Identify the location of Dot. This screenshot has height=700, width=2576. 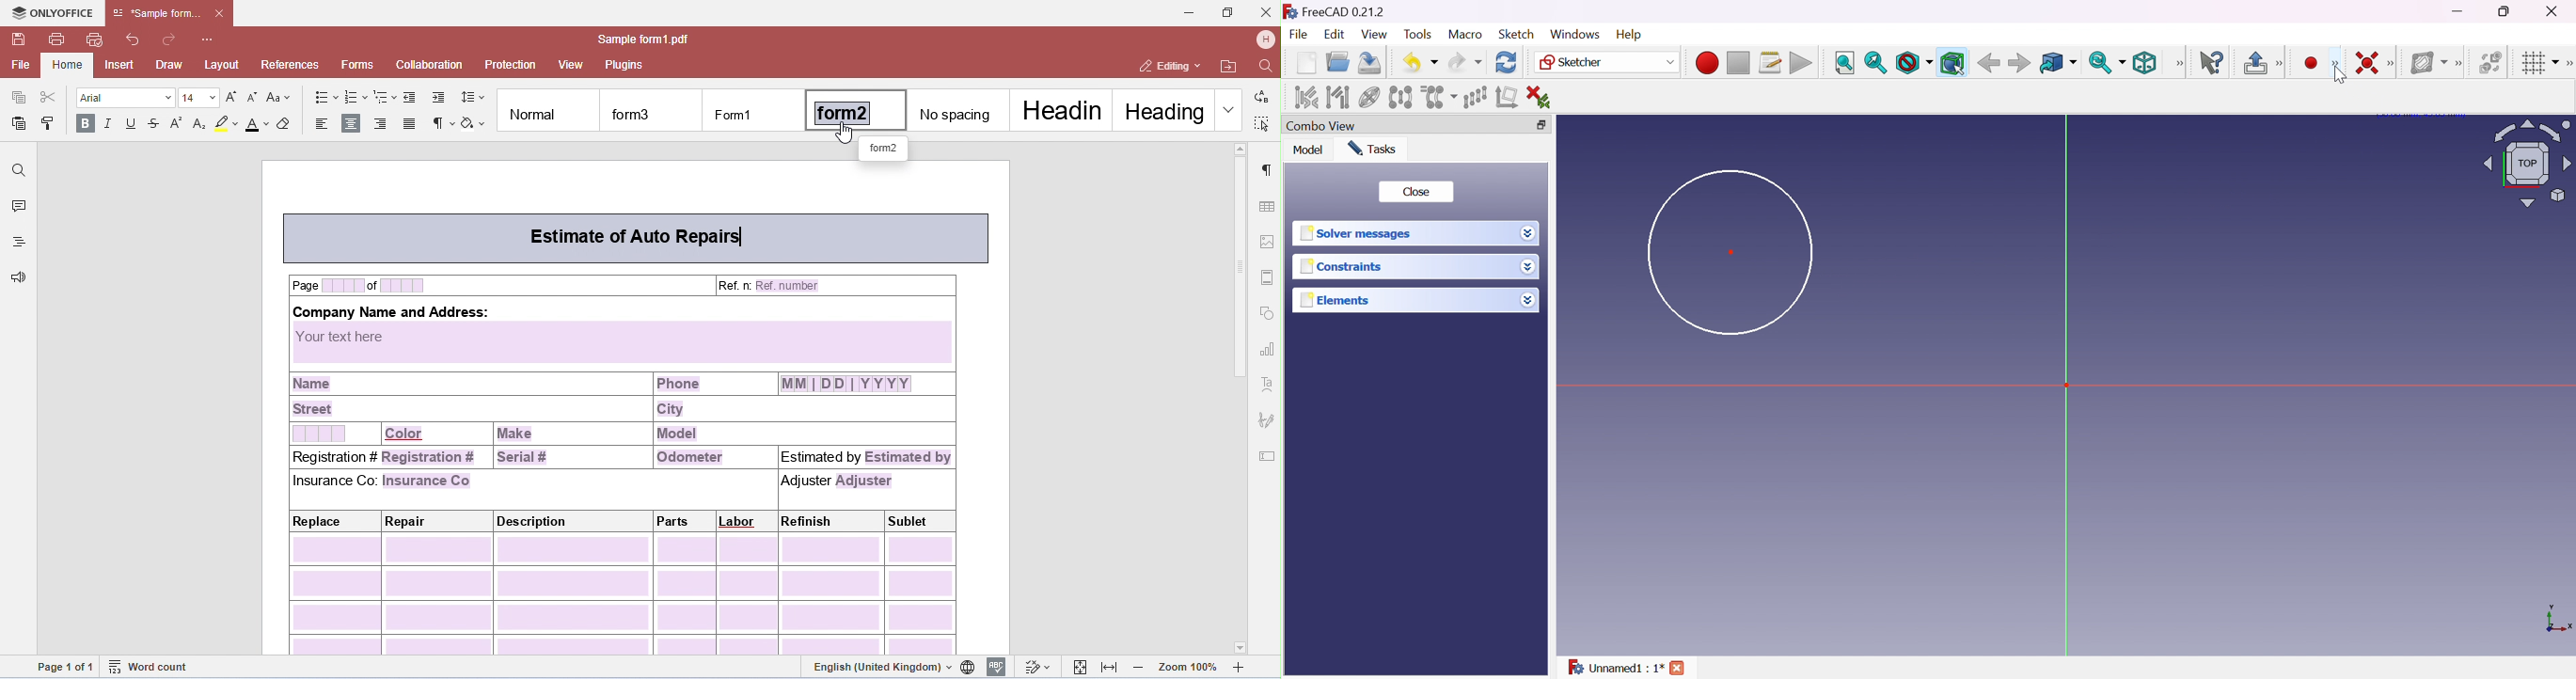
(1733, 251).